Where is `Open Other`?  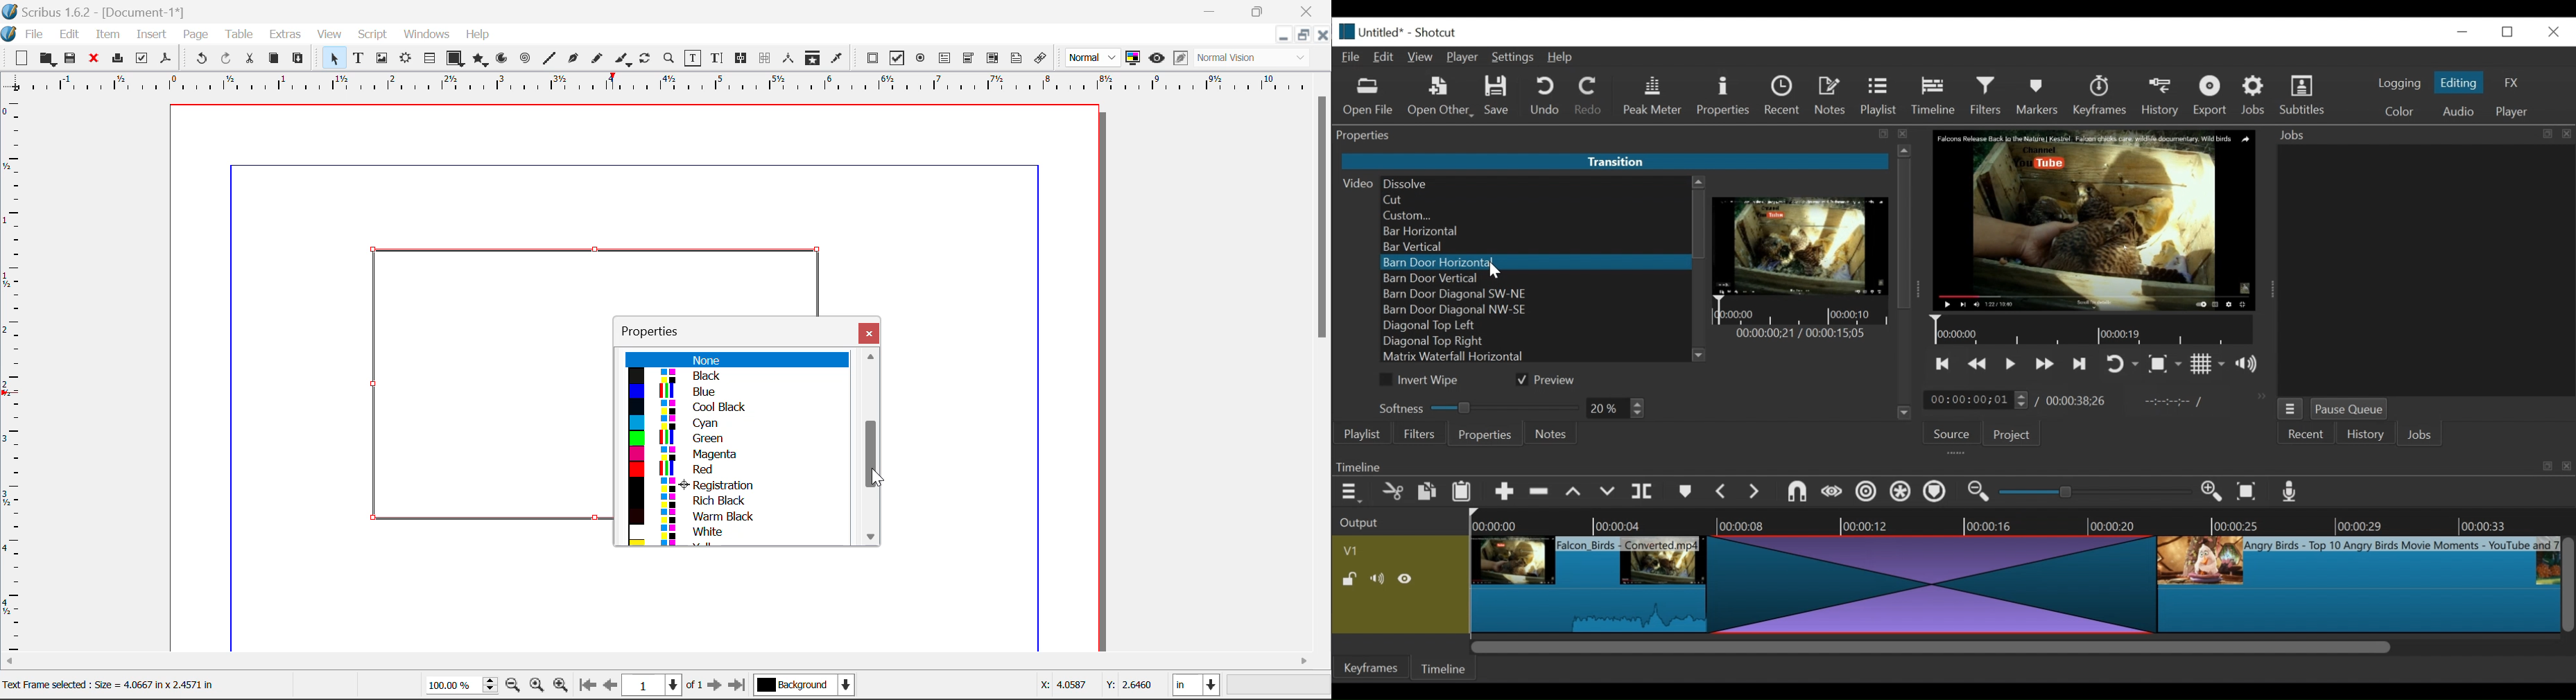 Open Other is located at coordinates (1442, 97).